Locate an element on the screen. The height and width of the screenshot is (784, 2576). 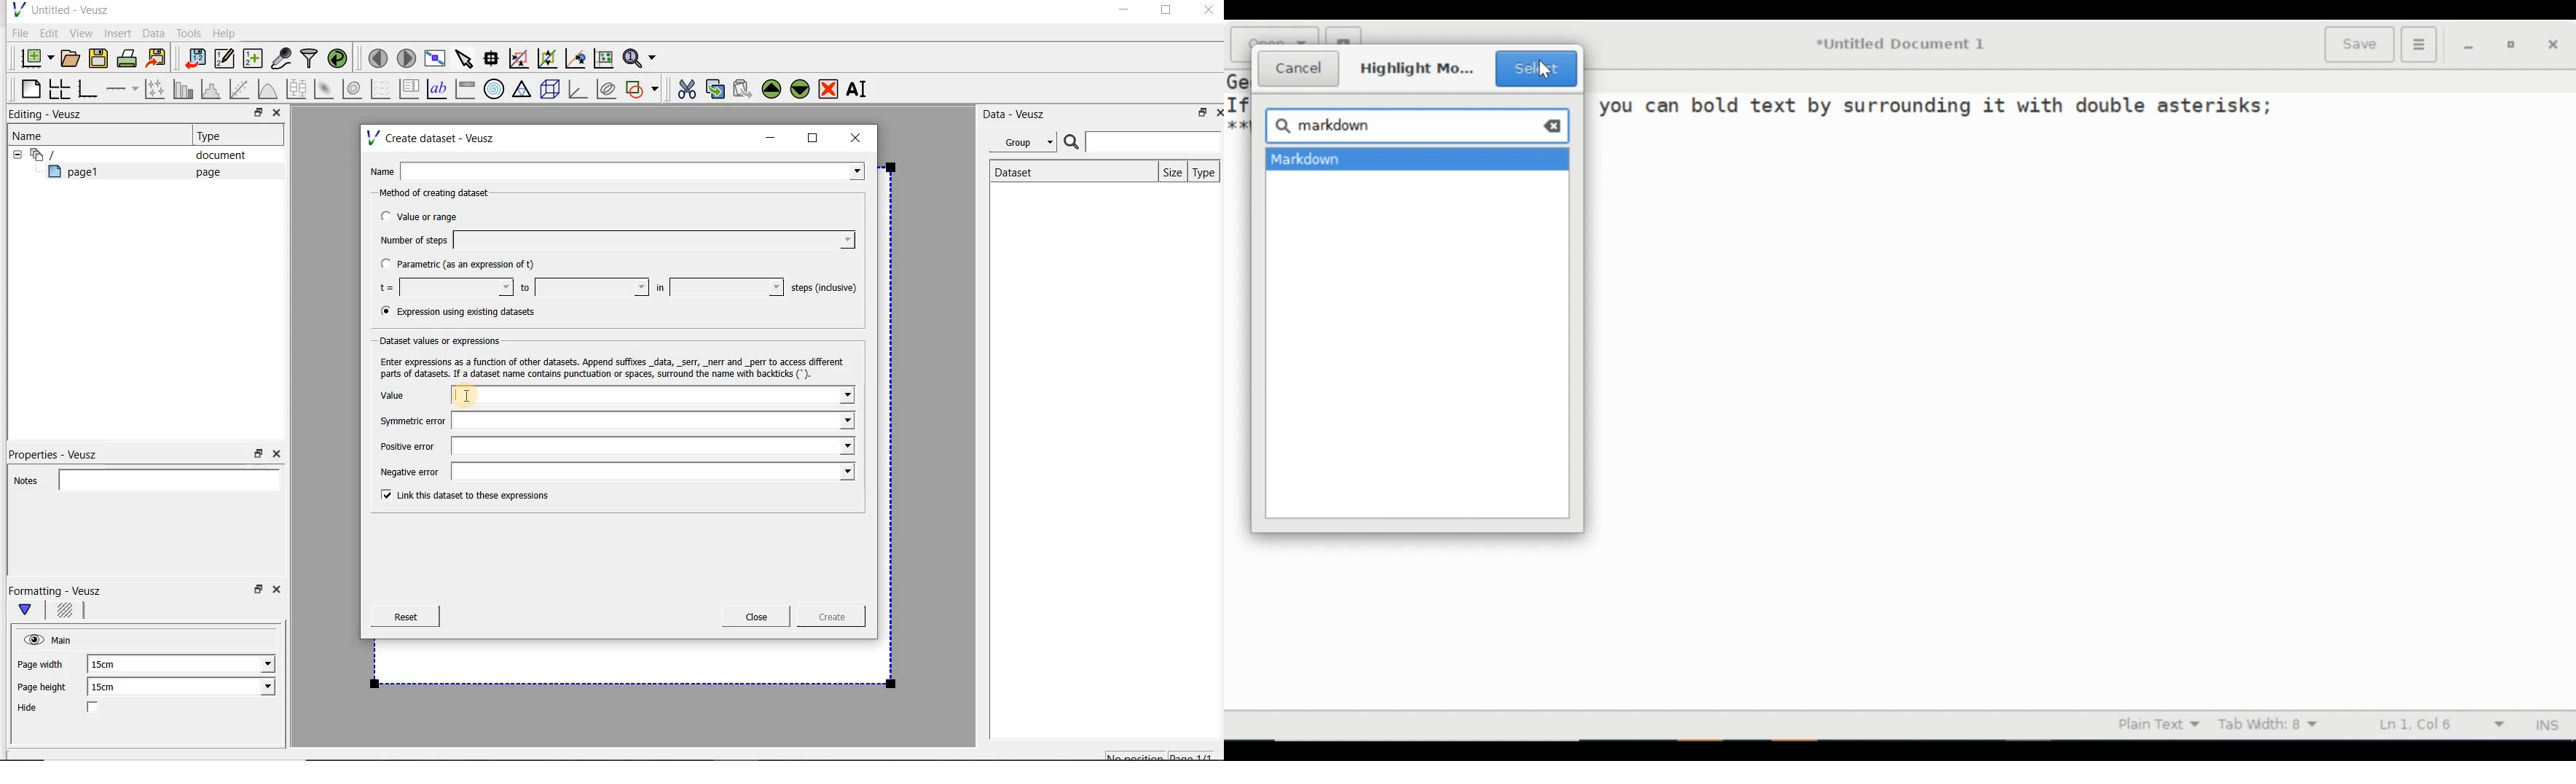
close is located at coordinates (860, 137).